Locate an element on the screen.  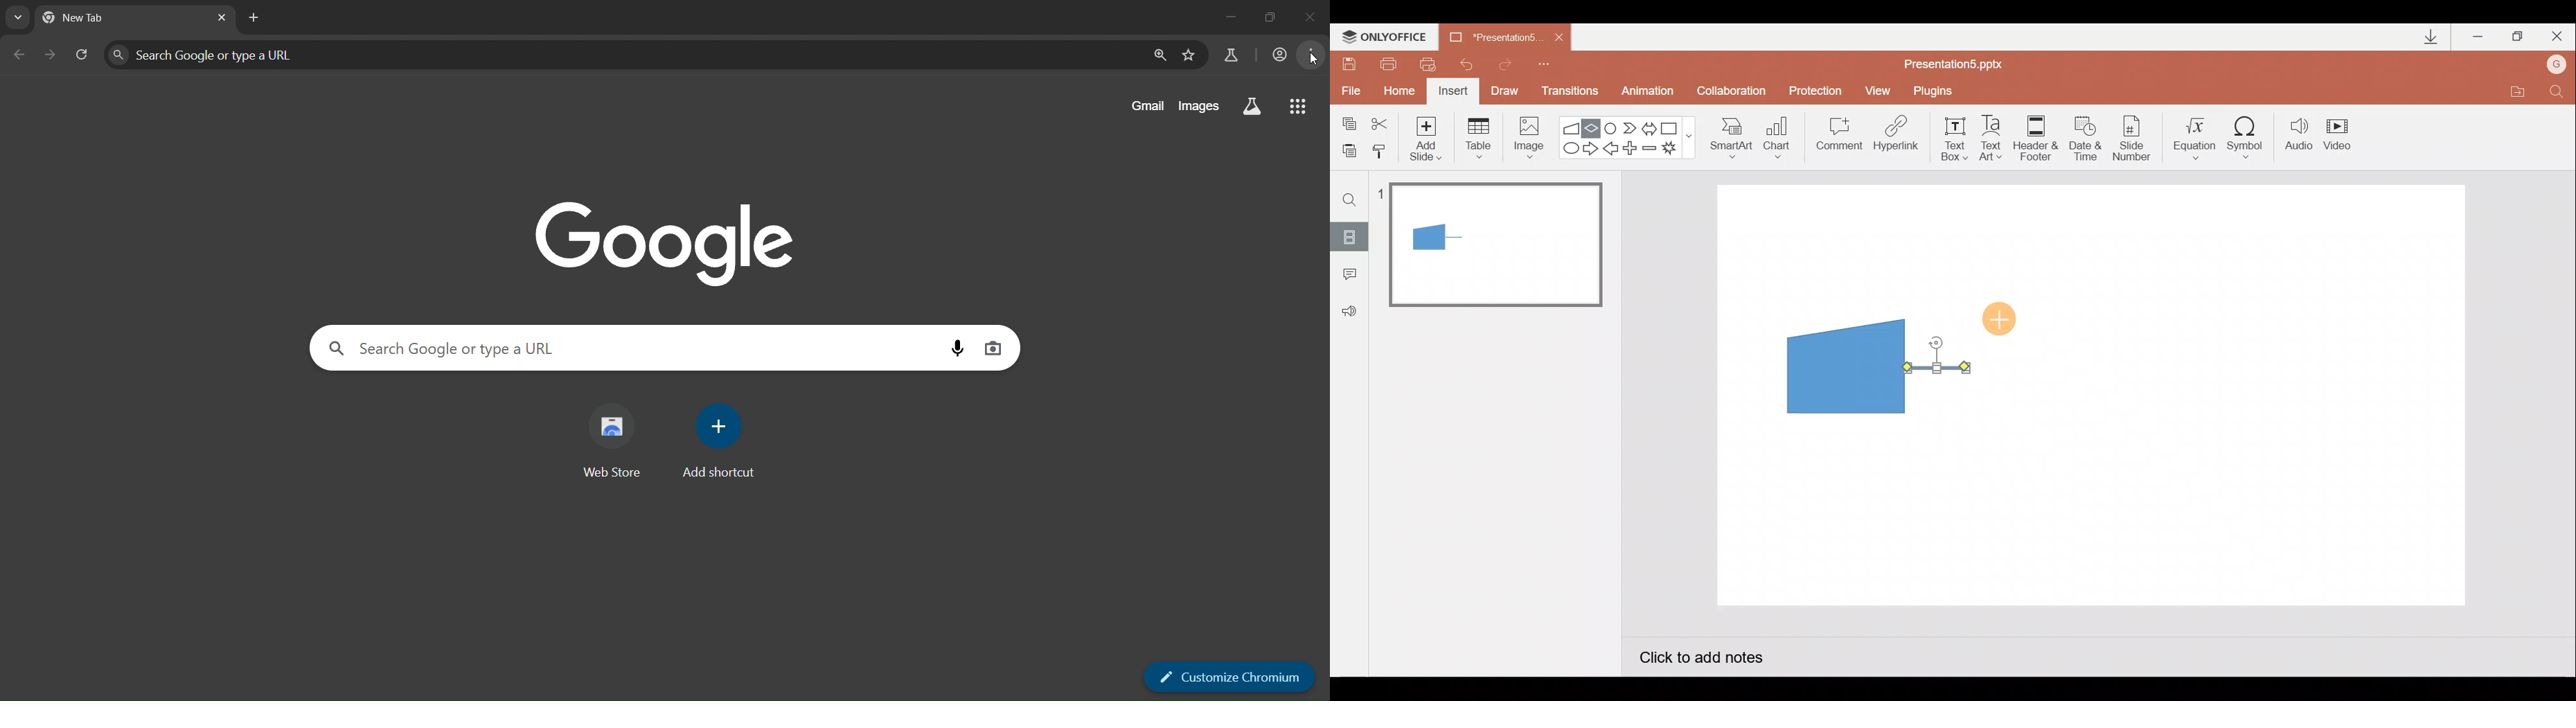
Undo is located at coordinates (1469, 64).